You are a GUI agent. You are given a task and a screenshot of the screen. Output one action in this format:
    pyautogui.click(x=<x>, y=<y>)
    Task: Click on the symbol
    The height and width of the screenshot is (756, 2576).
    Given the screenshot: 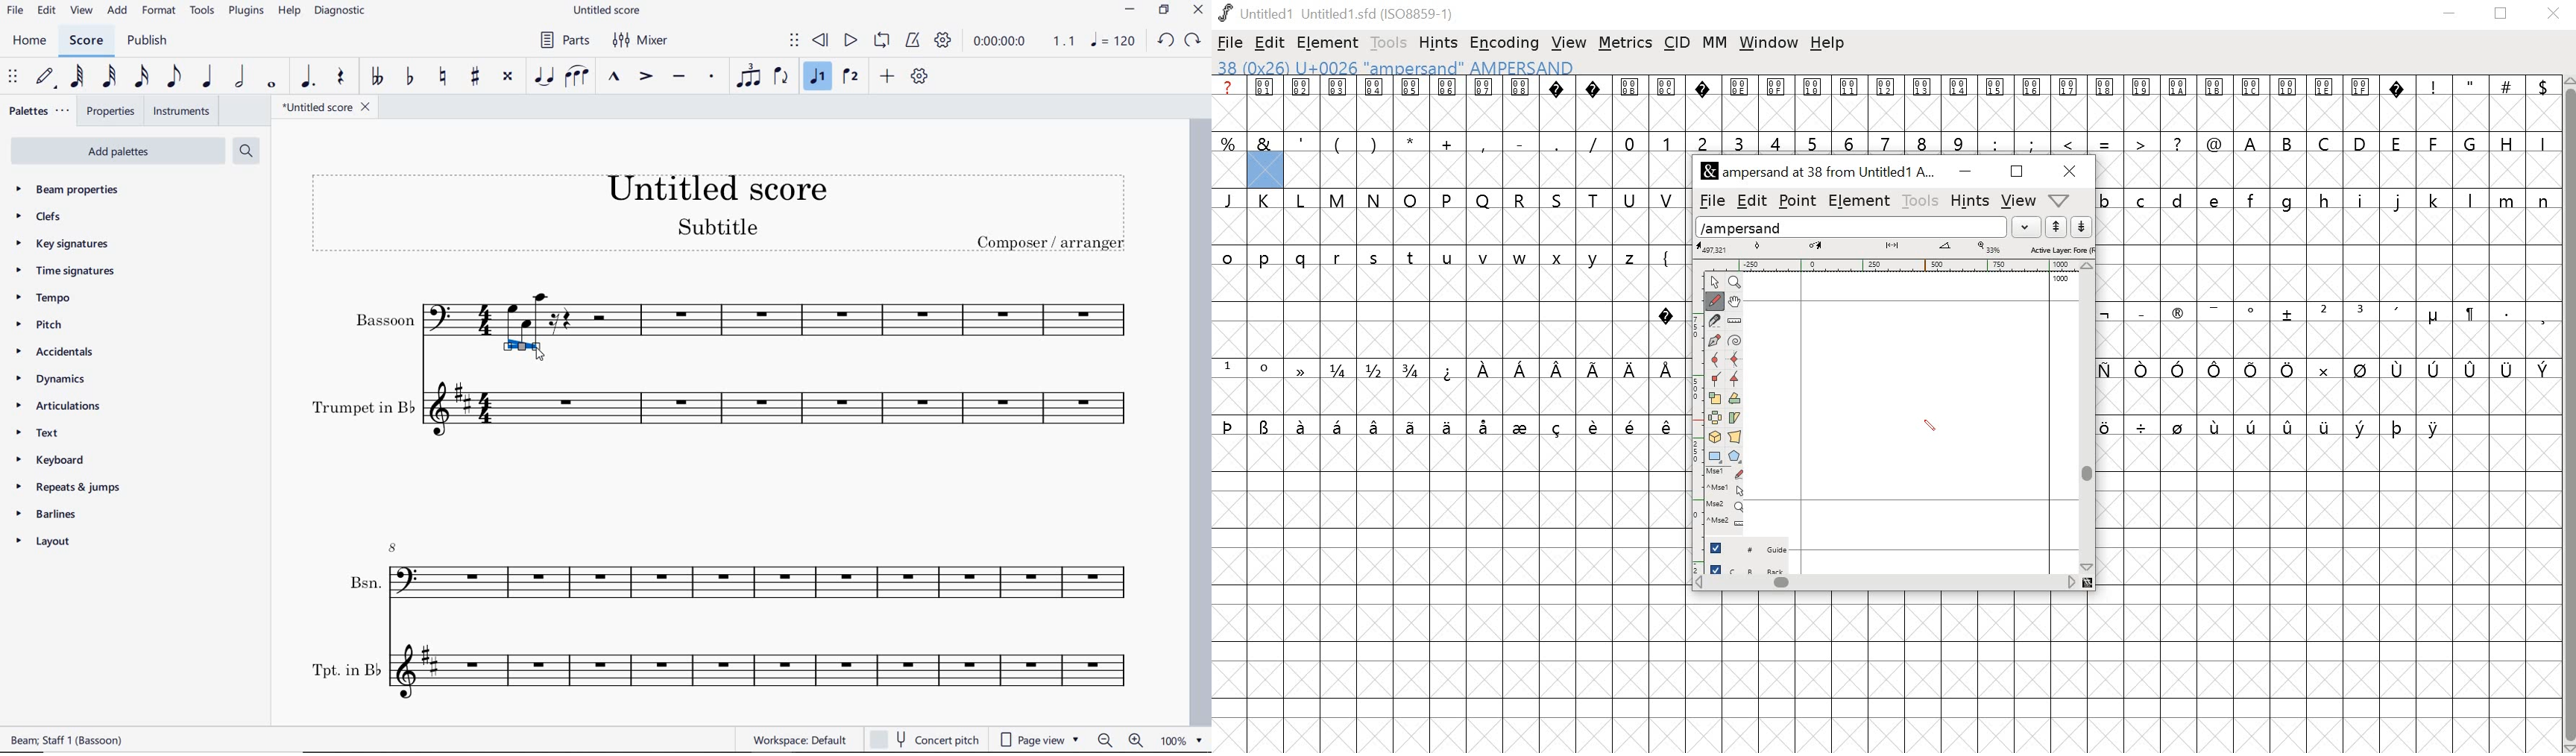 What is the action you would take?
    pyautogui.click(x=2288, y=314)
    